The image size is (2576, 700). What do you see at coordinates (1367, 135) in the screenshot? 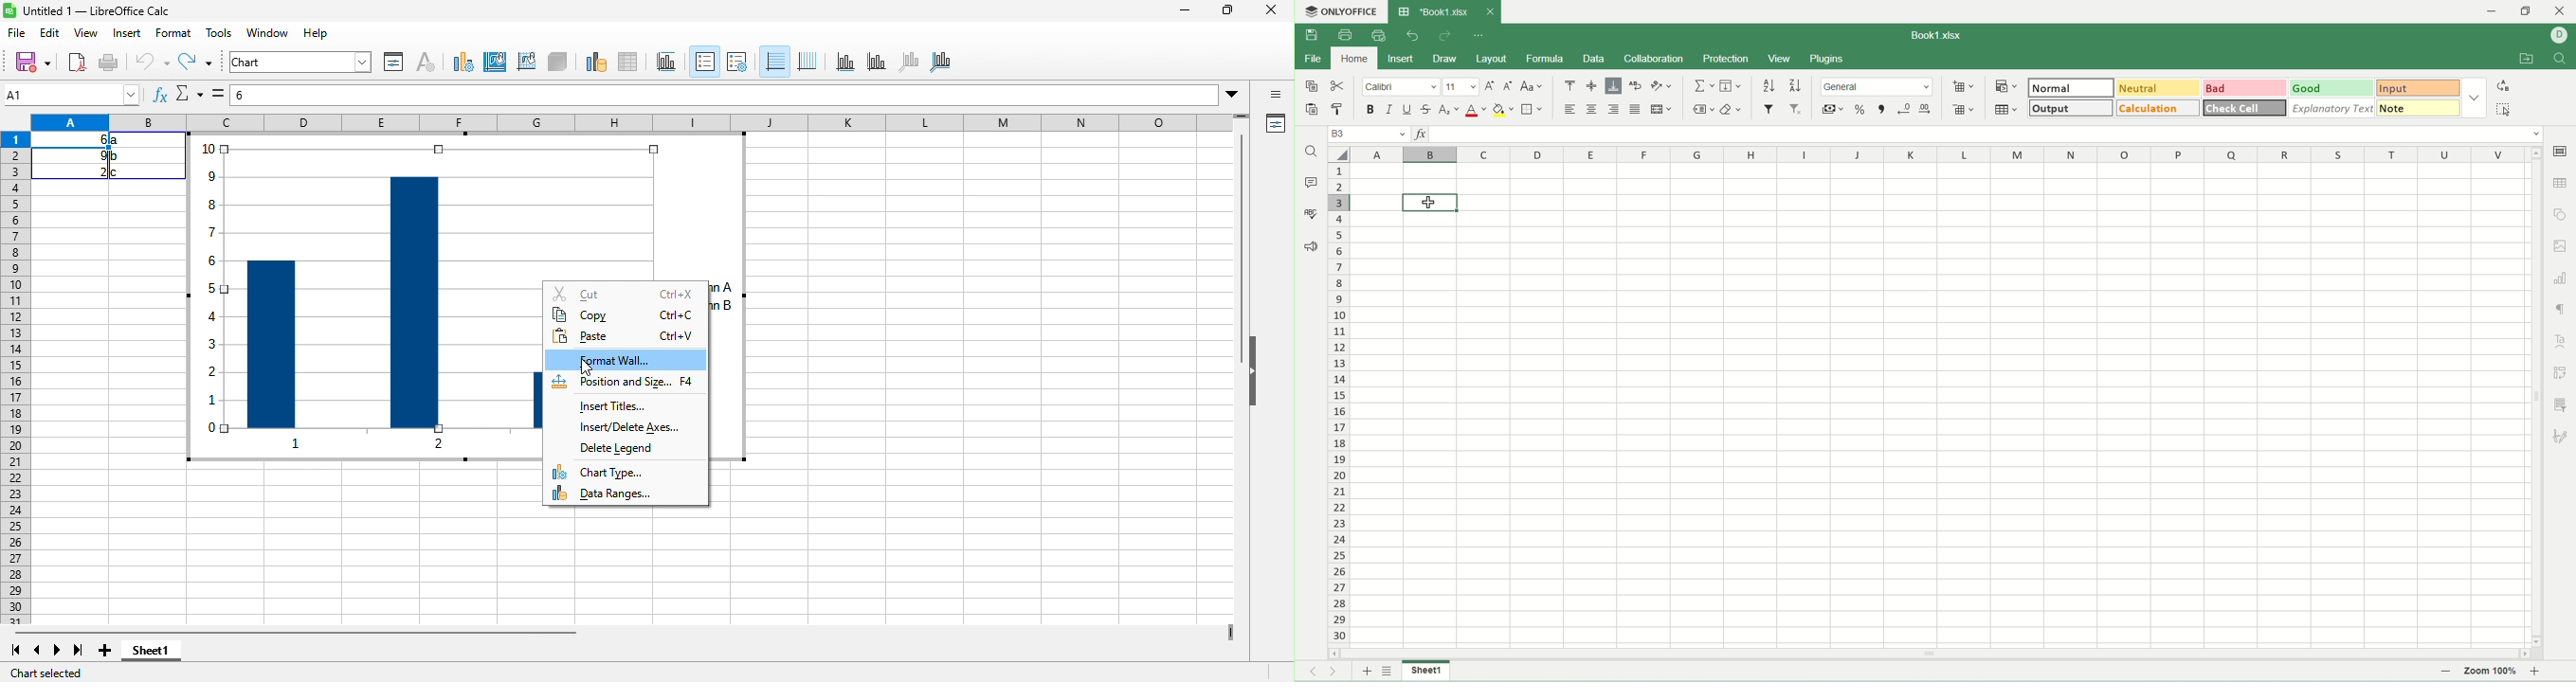
I see `cell position` at bounding box center [1367, 135].